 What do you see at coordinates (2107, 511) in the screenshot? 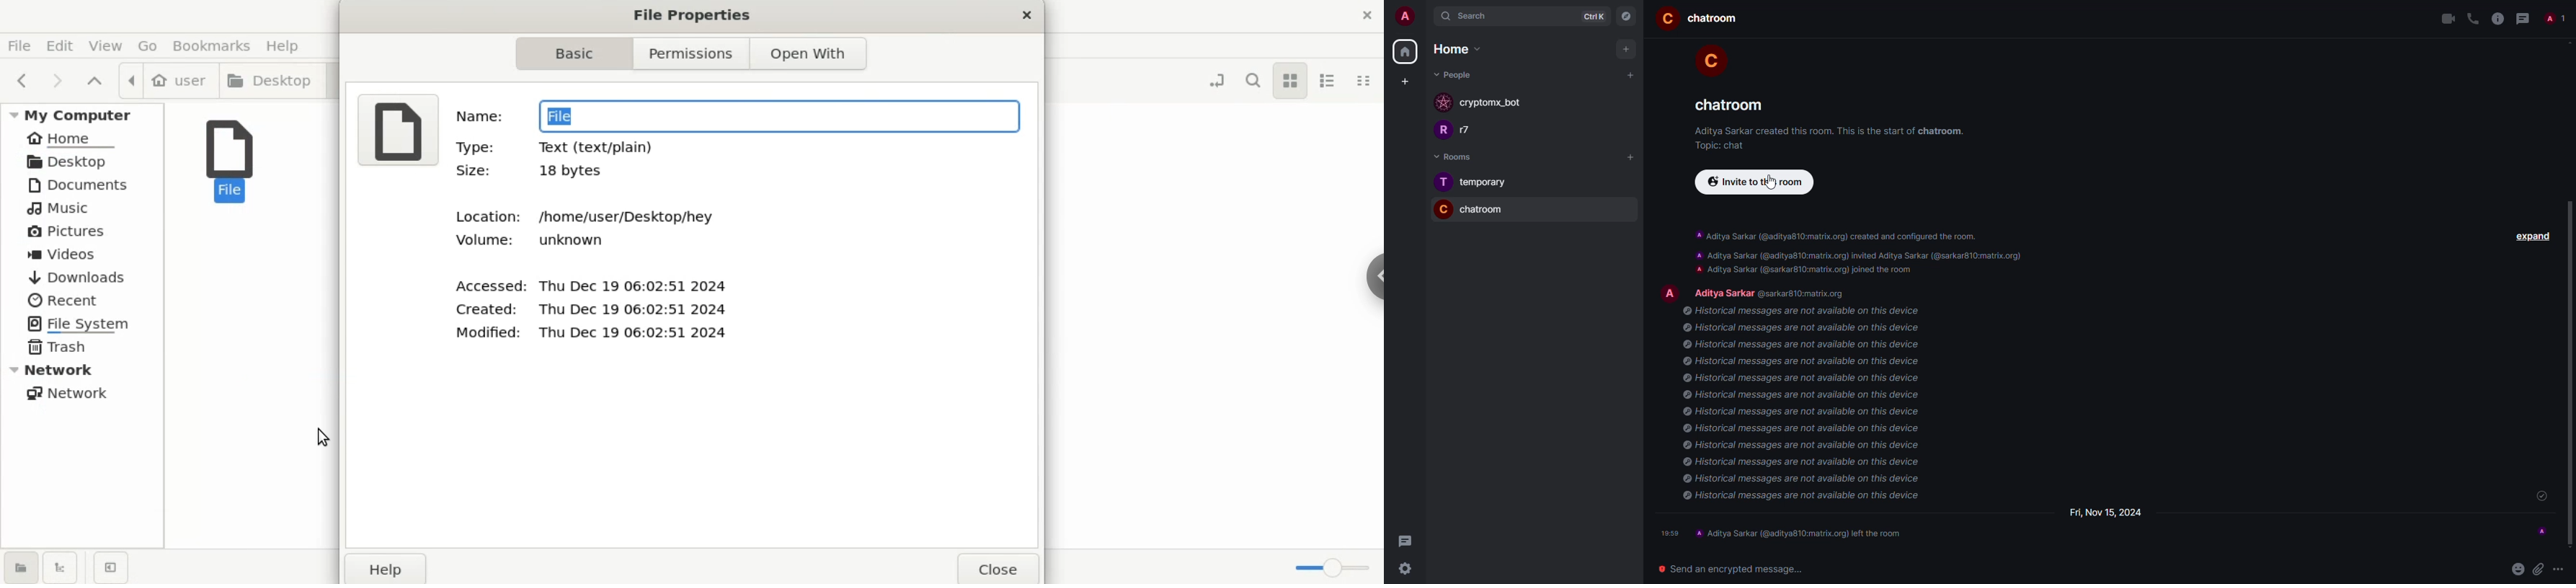
I see `day` at bounding box center [2107, 511].